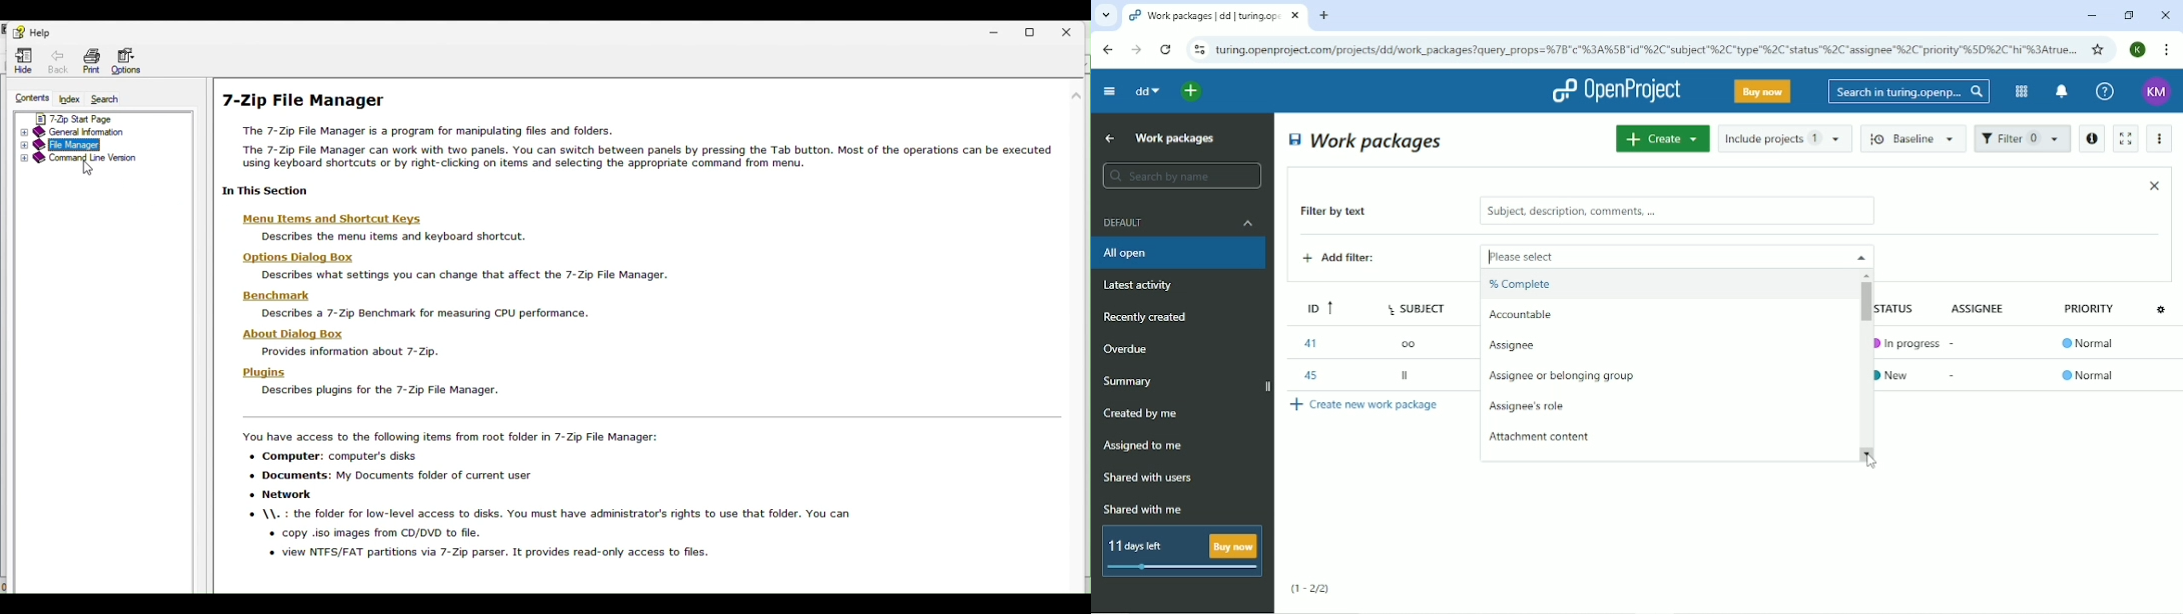 Image resolution: width=2184 pixels, height=616 pixels. Describe the element at coordinates (129, 58) in the screenshot. I see `options ` at that location.